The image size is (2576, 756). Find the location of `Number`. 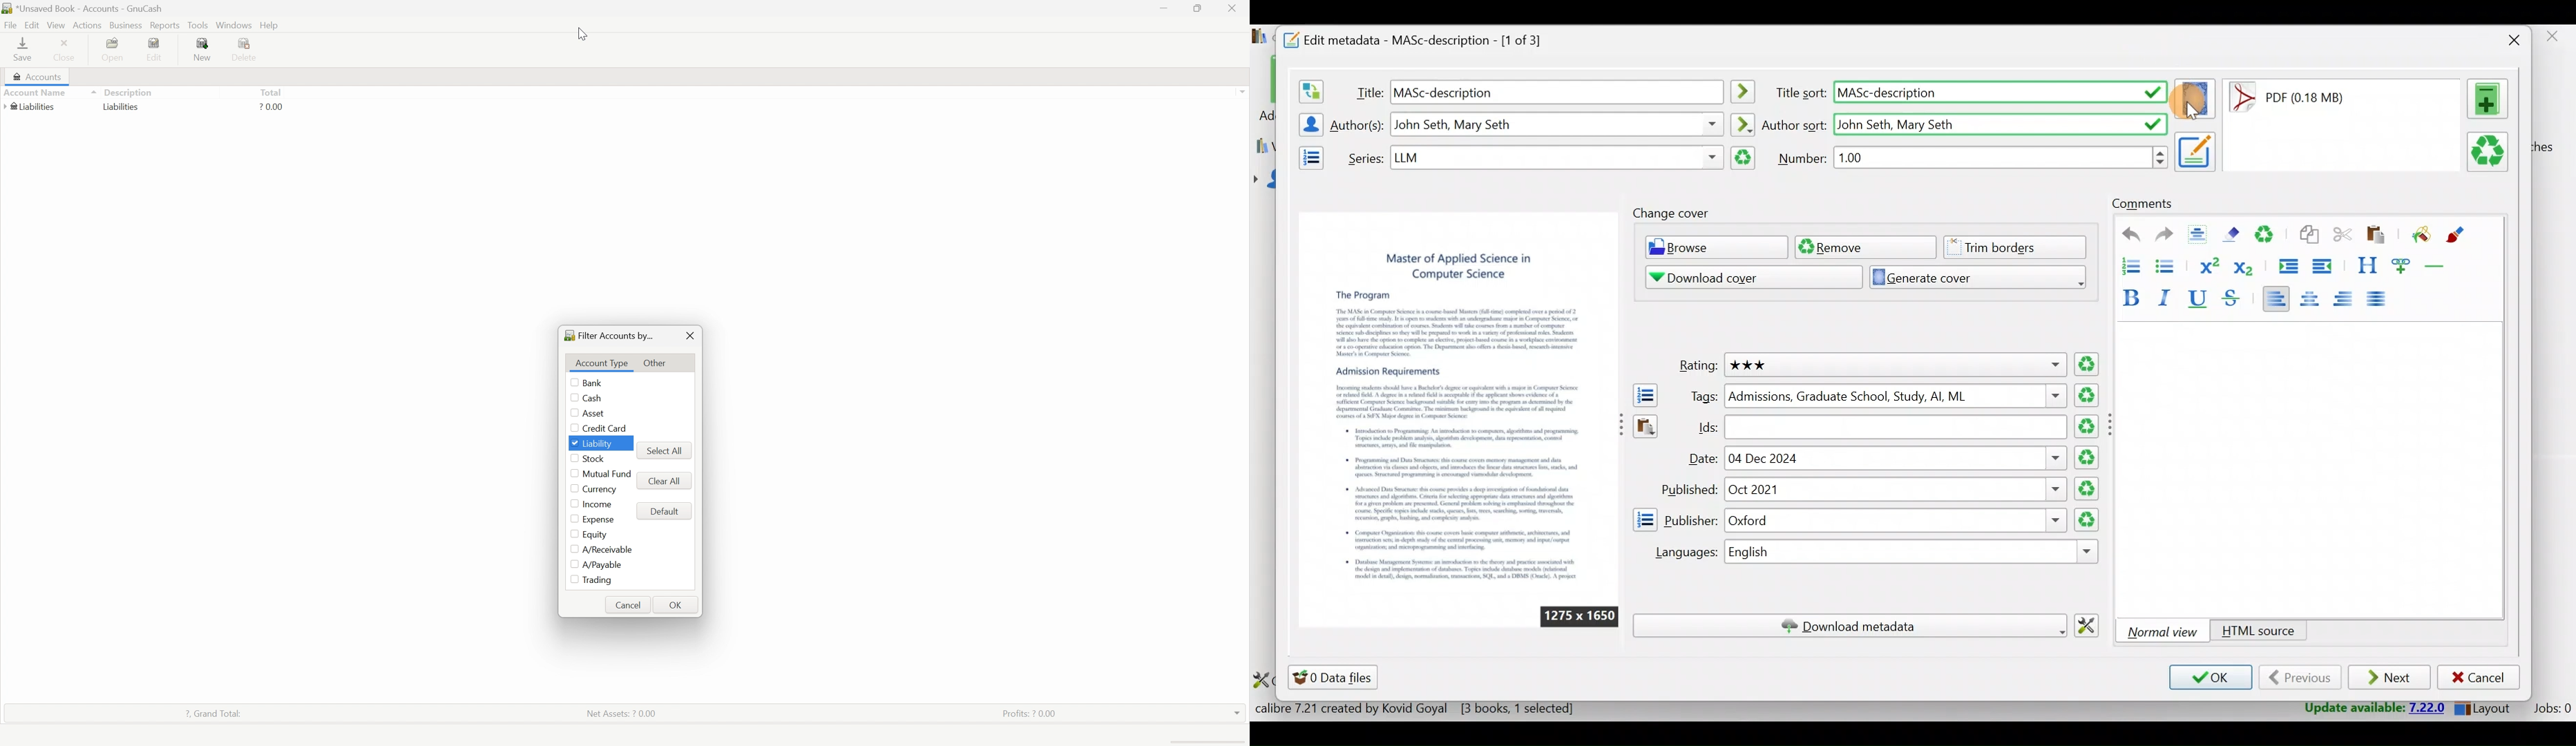

Number is located at coordinates (1803, 157).